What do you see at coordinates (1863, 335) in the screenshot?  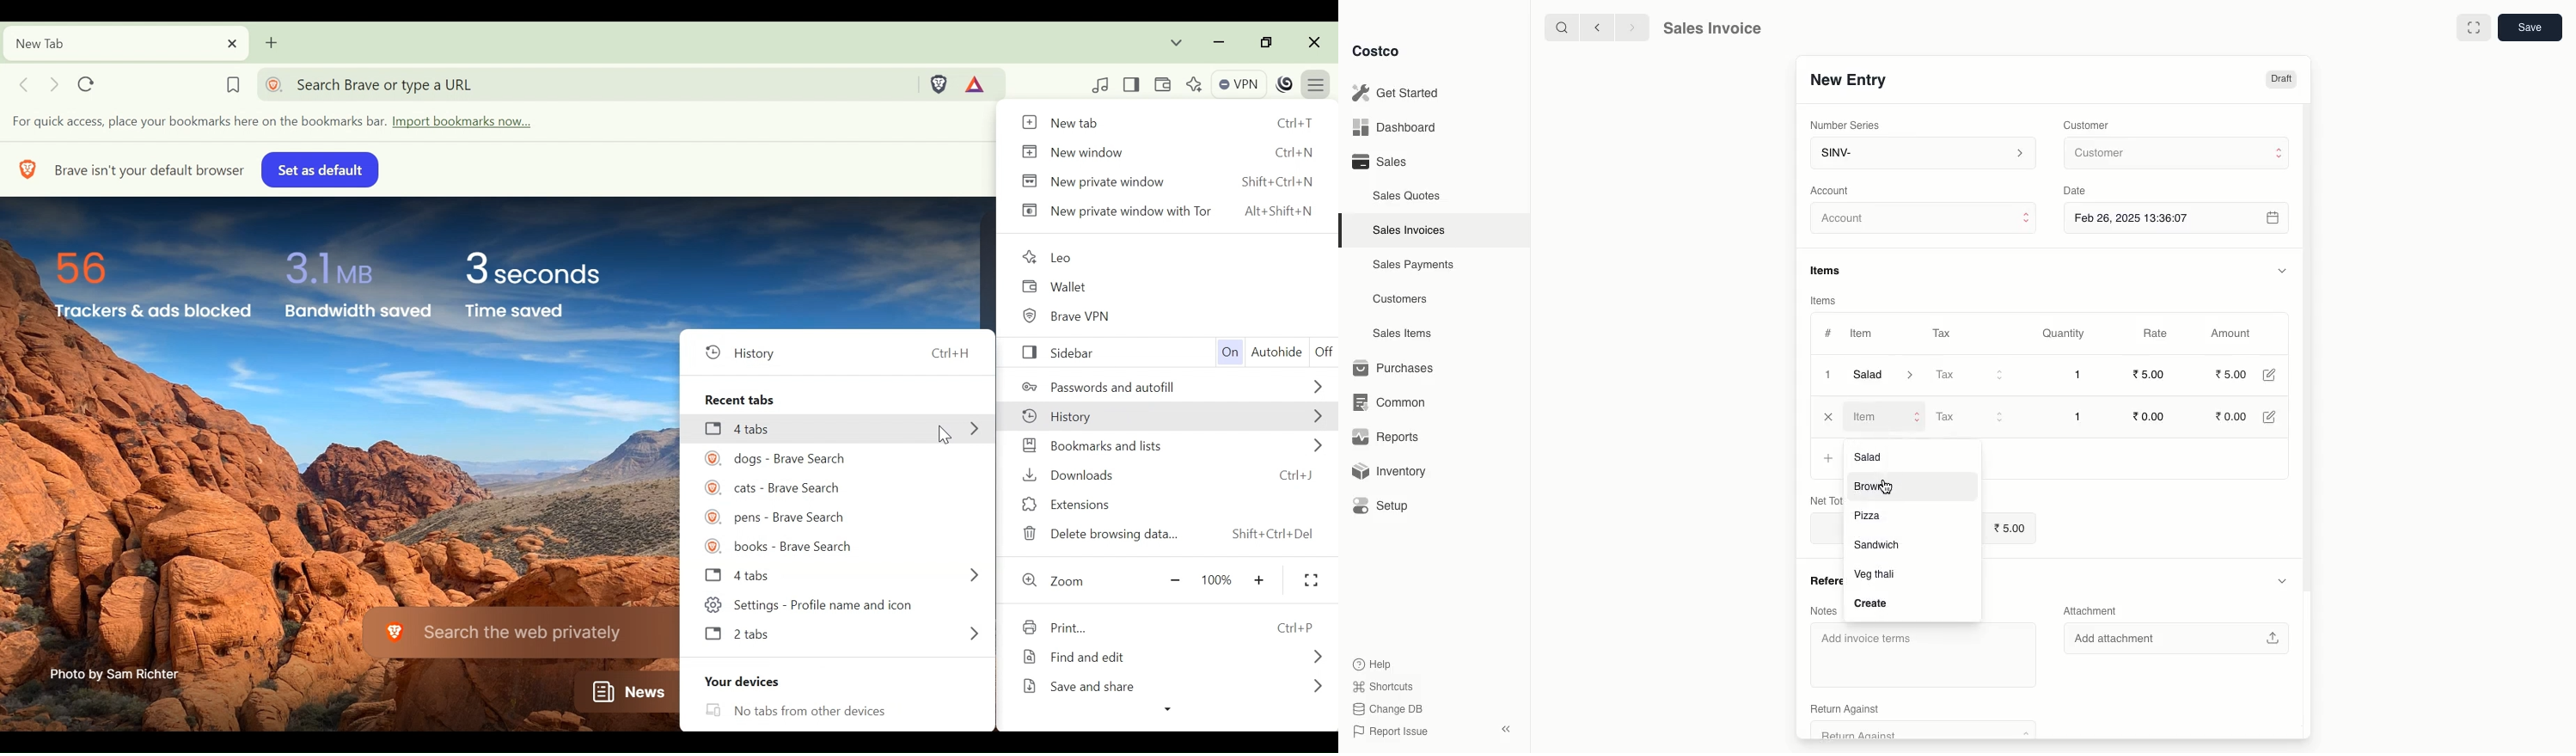 I see `Item` at bounding box center [1863, 335].